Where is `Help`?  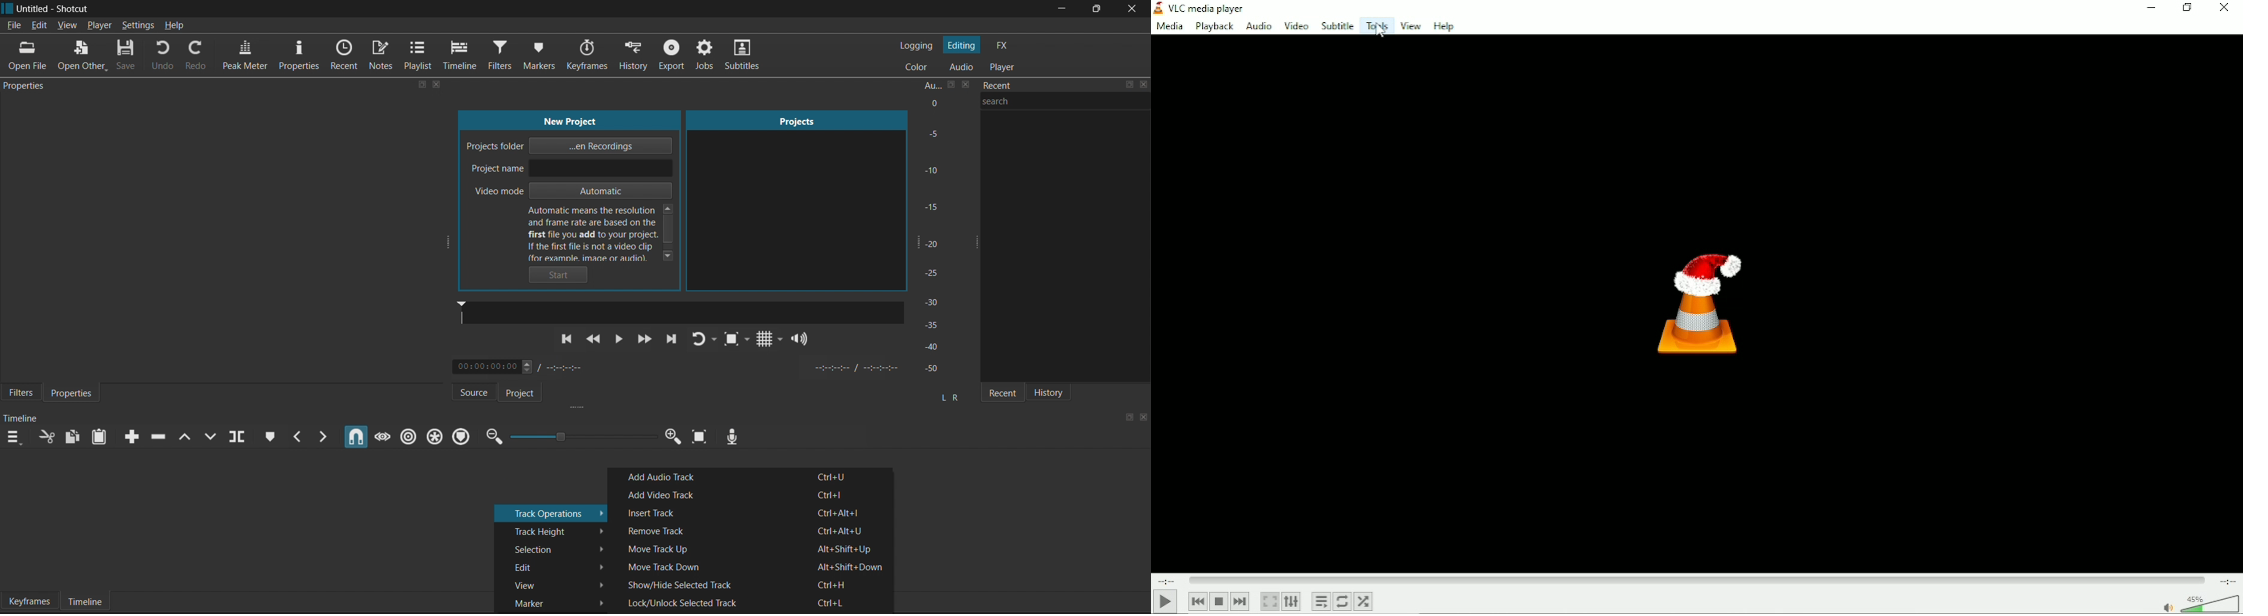 Help is located at coordinates (175, 27).